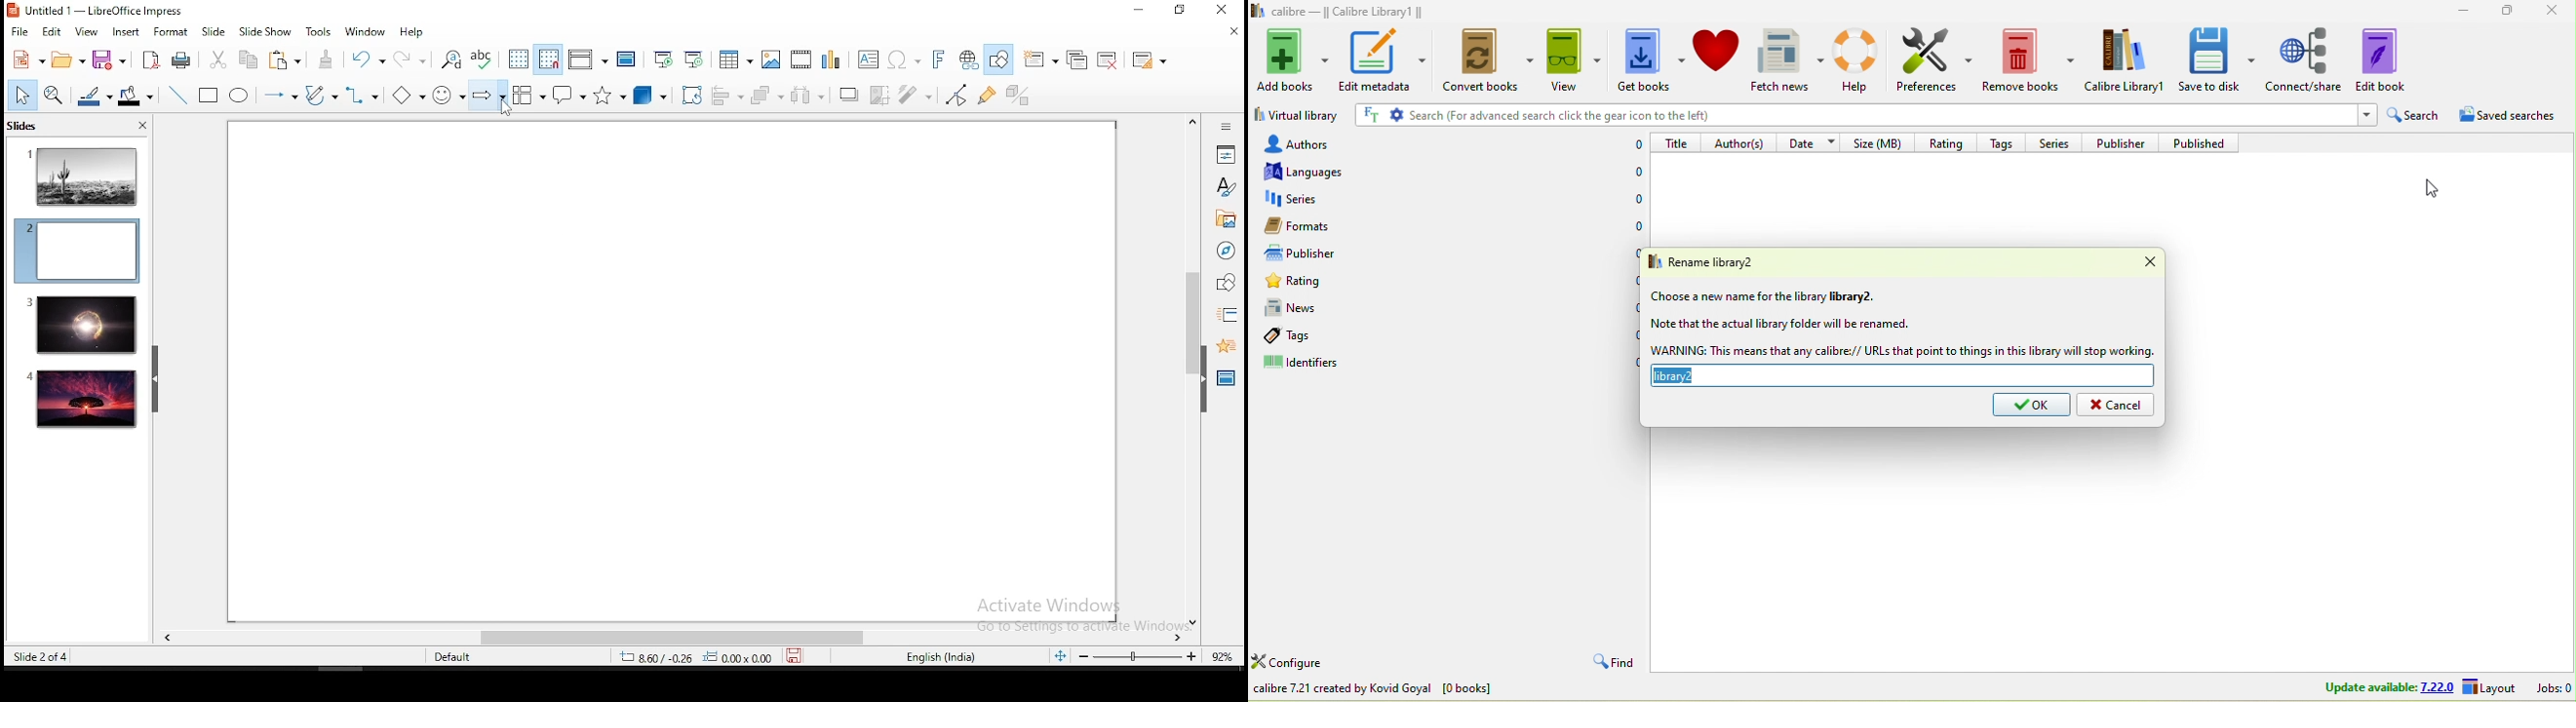  I want to click on slide, so click(211, 32).